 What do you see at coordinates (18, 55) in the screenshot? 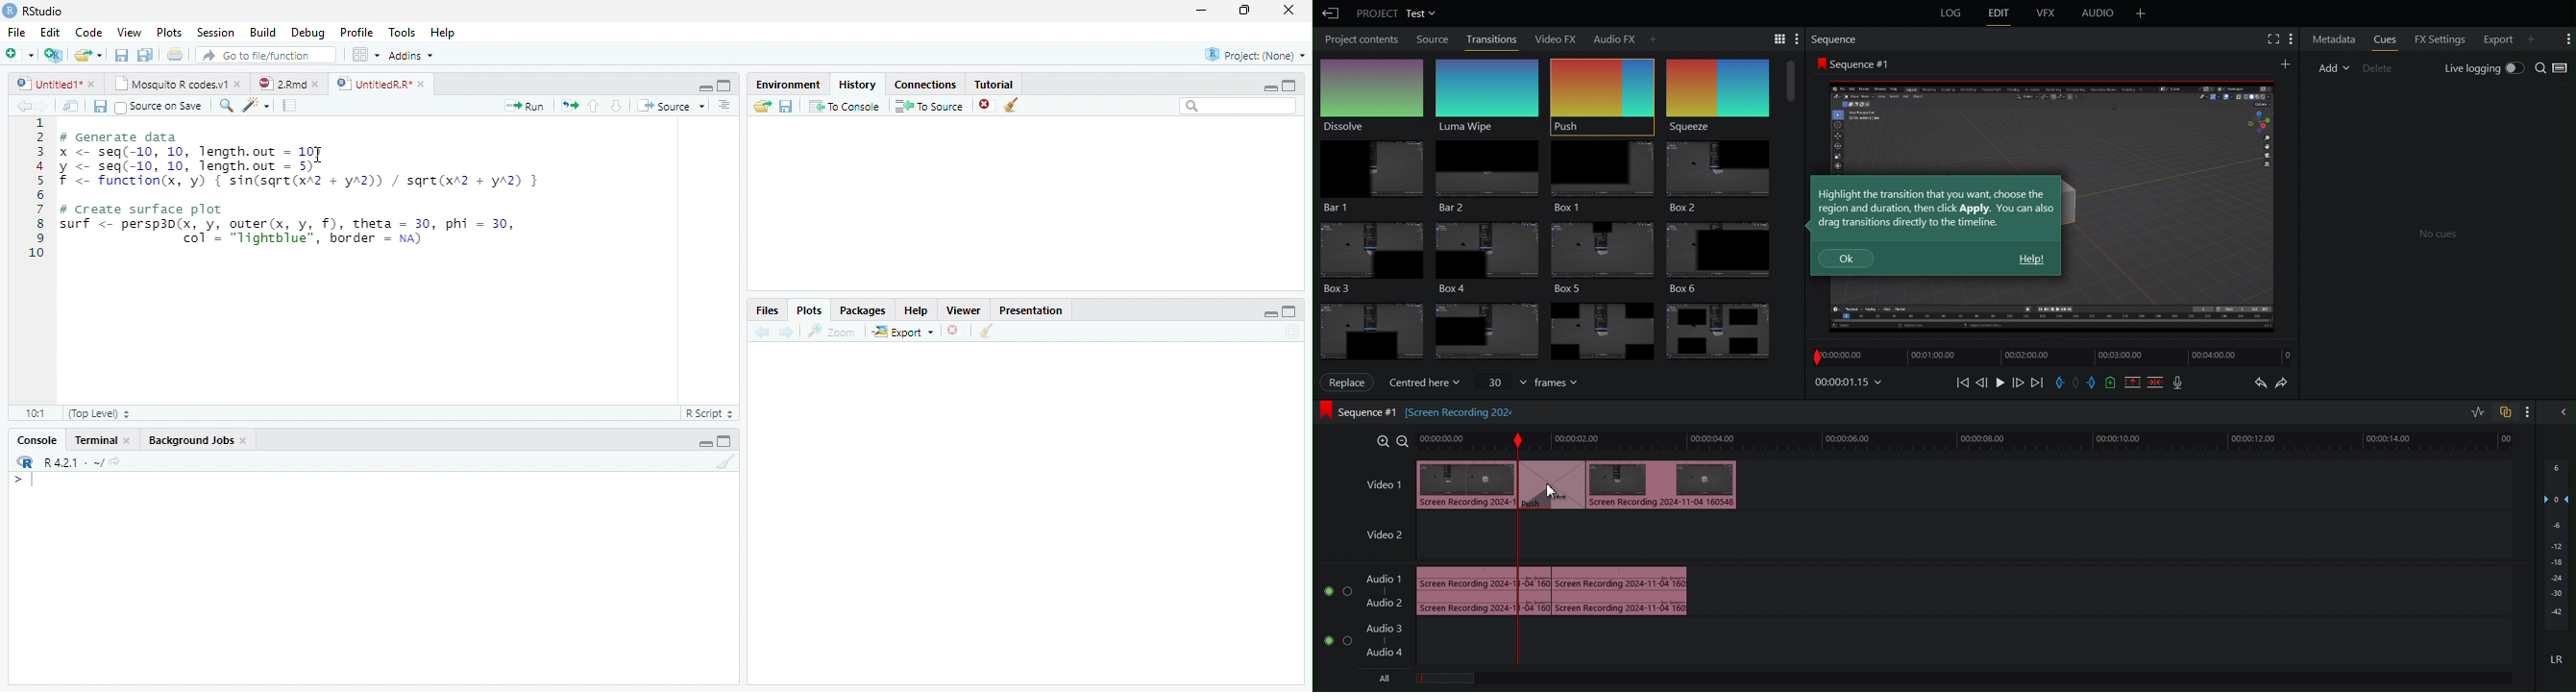
I see `New file` at bounding box center [18, 55].